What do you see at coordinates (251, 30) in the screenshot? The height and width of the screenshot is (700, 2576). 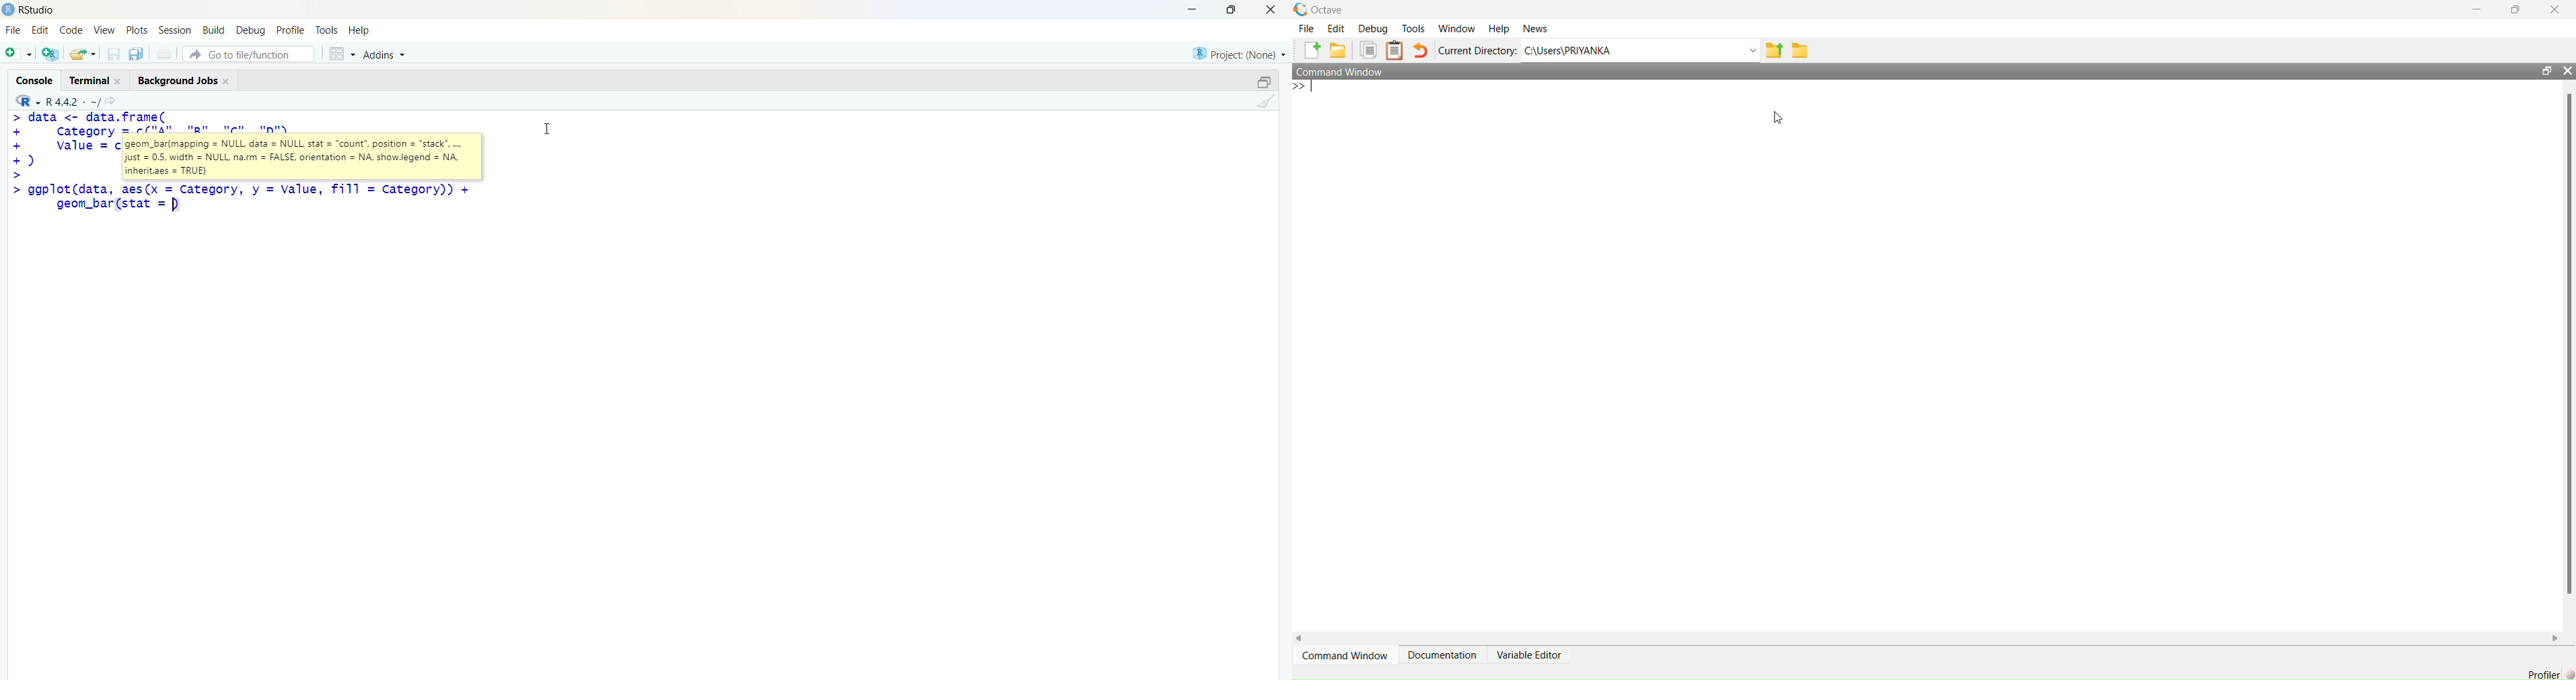 I see `debug` at bounding box center [251, 30].